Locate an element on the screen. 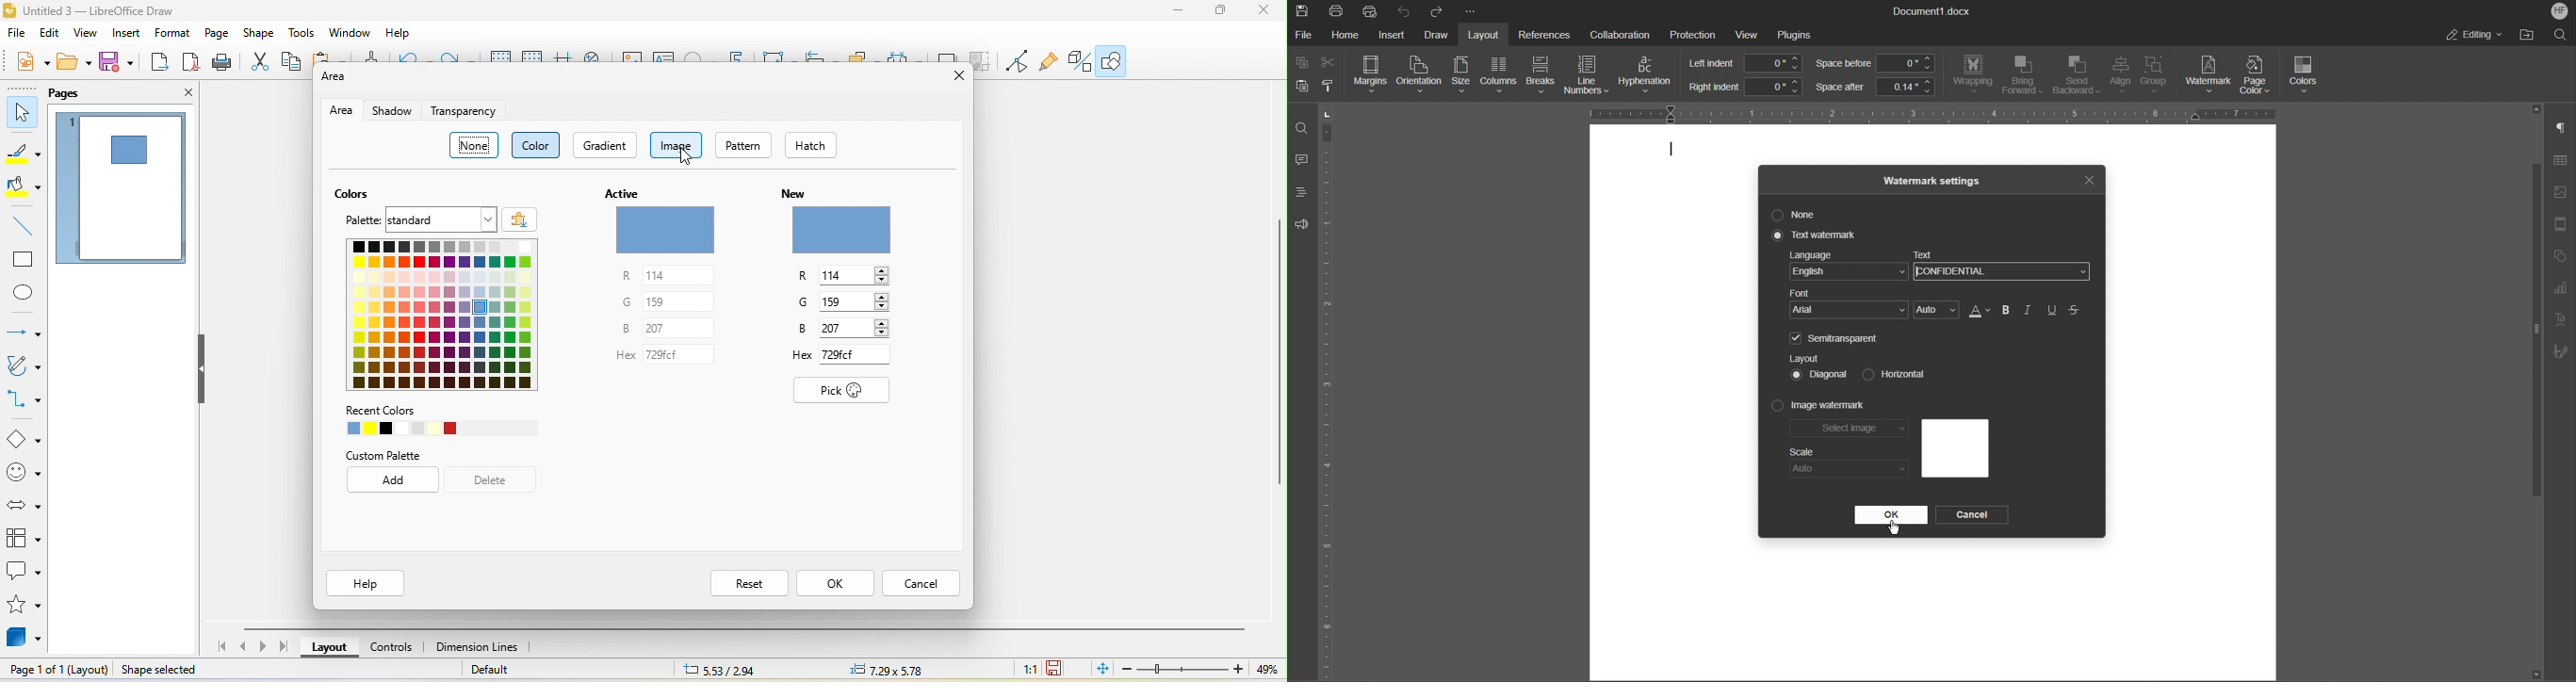 The width and height of the screenshot is (2576, 700). Orientation is located at coordinates (1420, 75).